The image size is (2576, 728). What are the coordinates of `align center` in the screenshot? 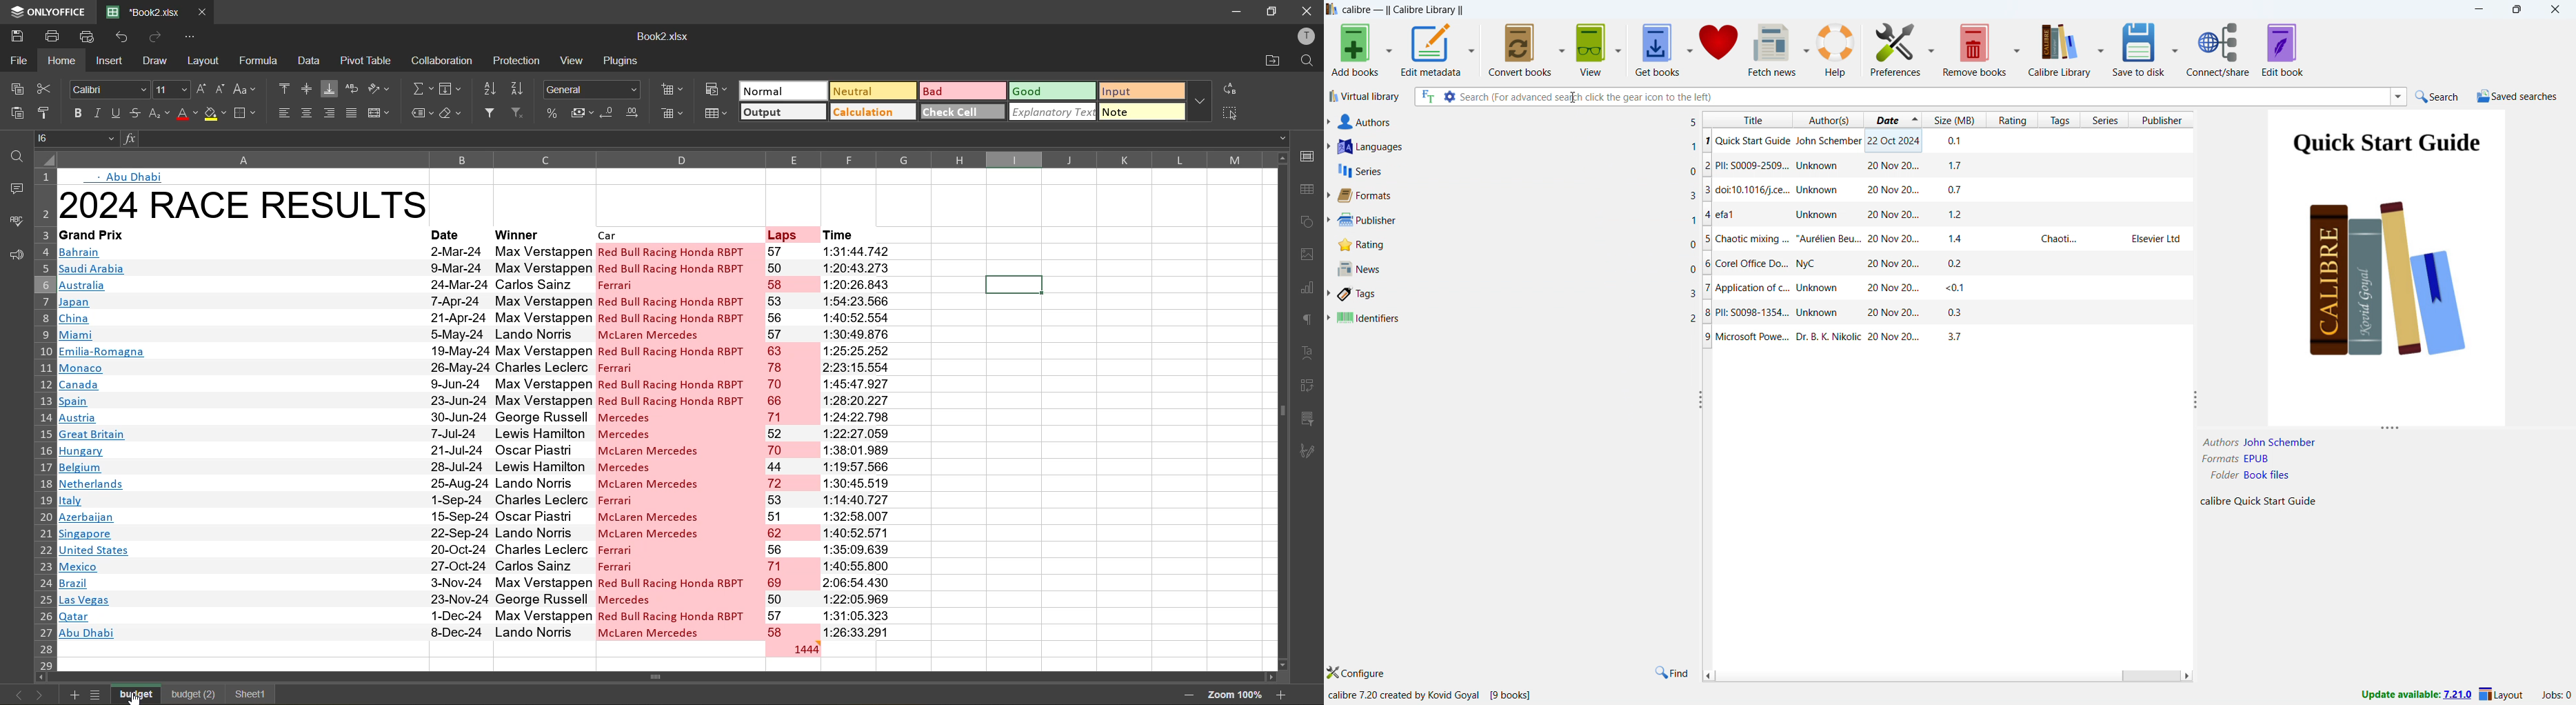 It's located at (307, 113).